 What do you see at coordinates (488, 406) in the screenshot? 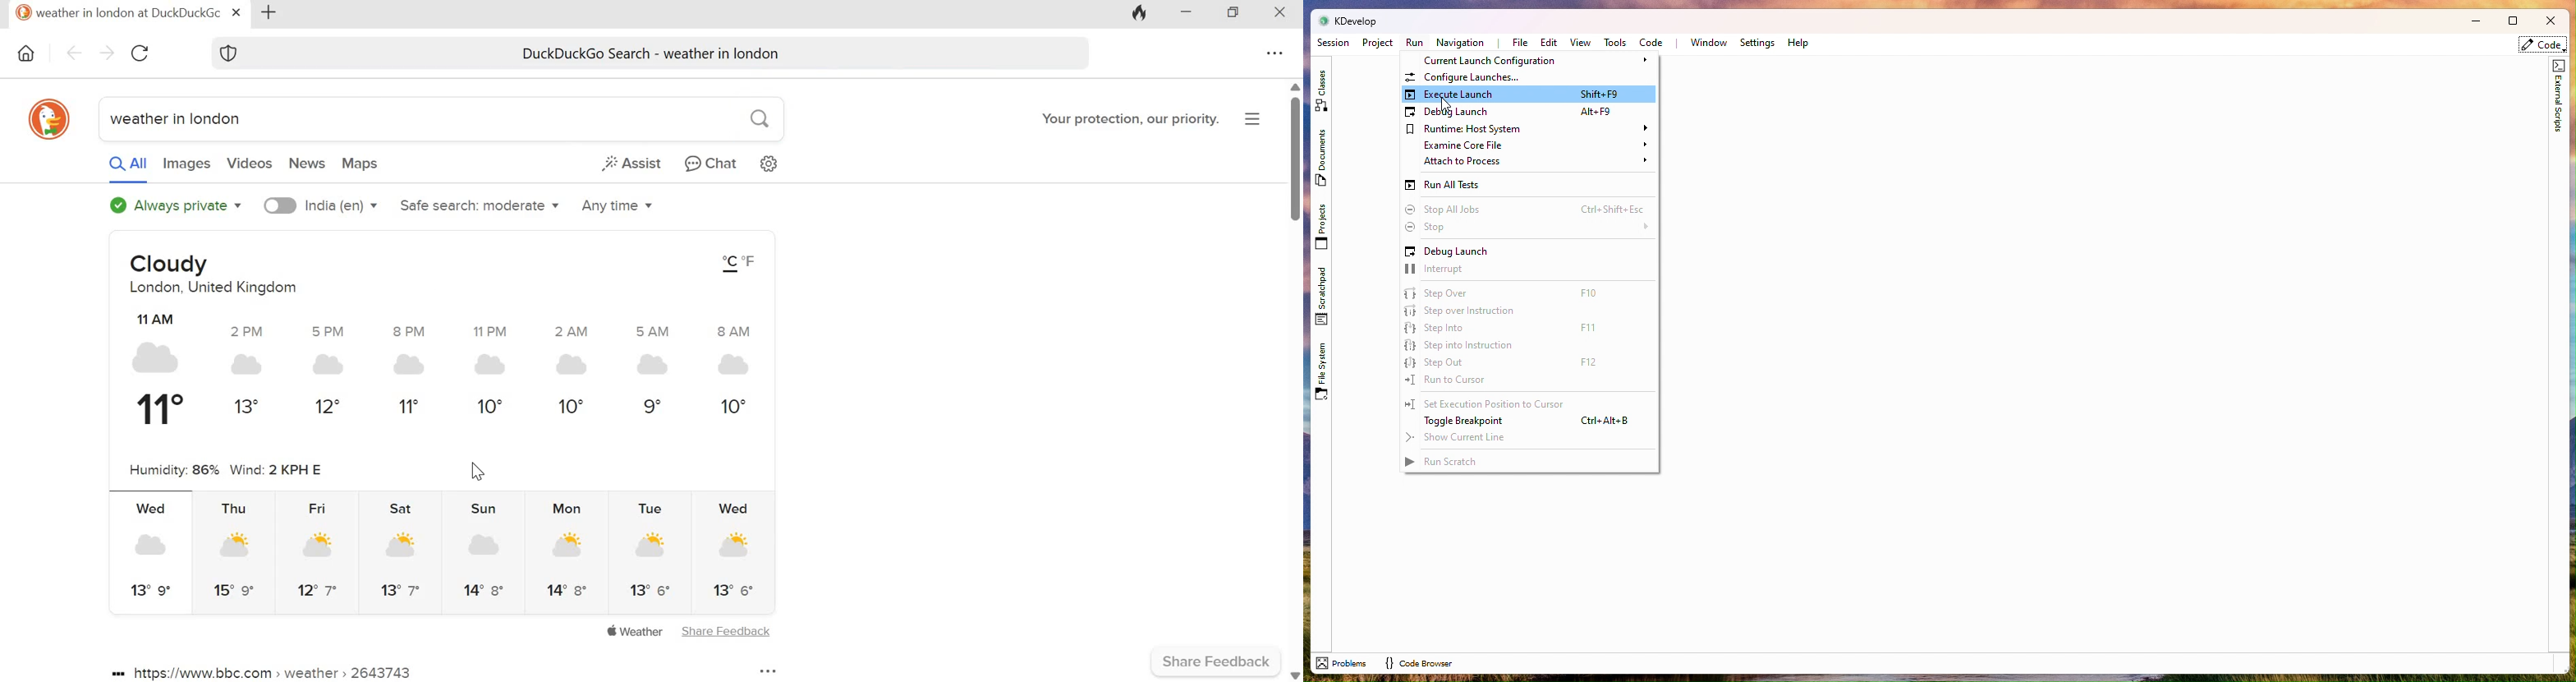
I see `10°` at bounding box center [488, 406].